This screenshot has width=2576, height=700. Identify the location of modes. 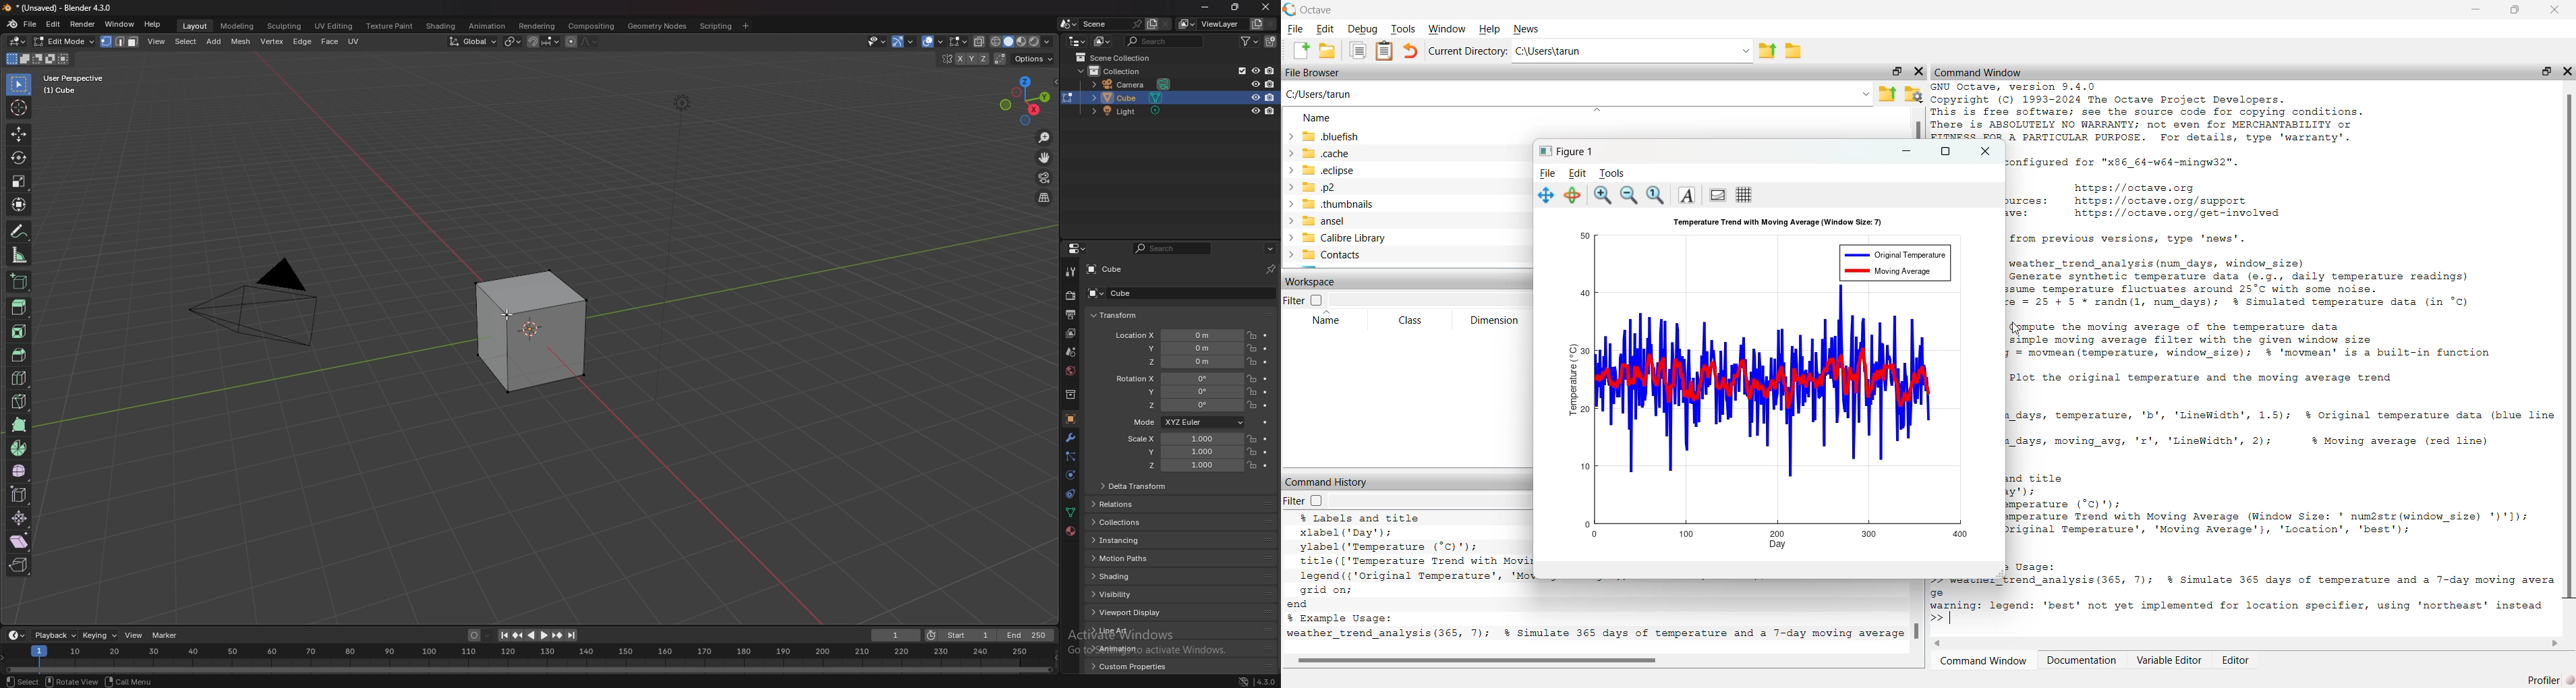
(38, 59).